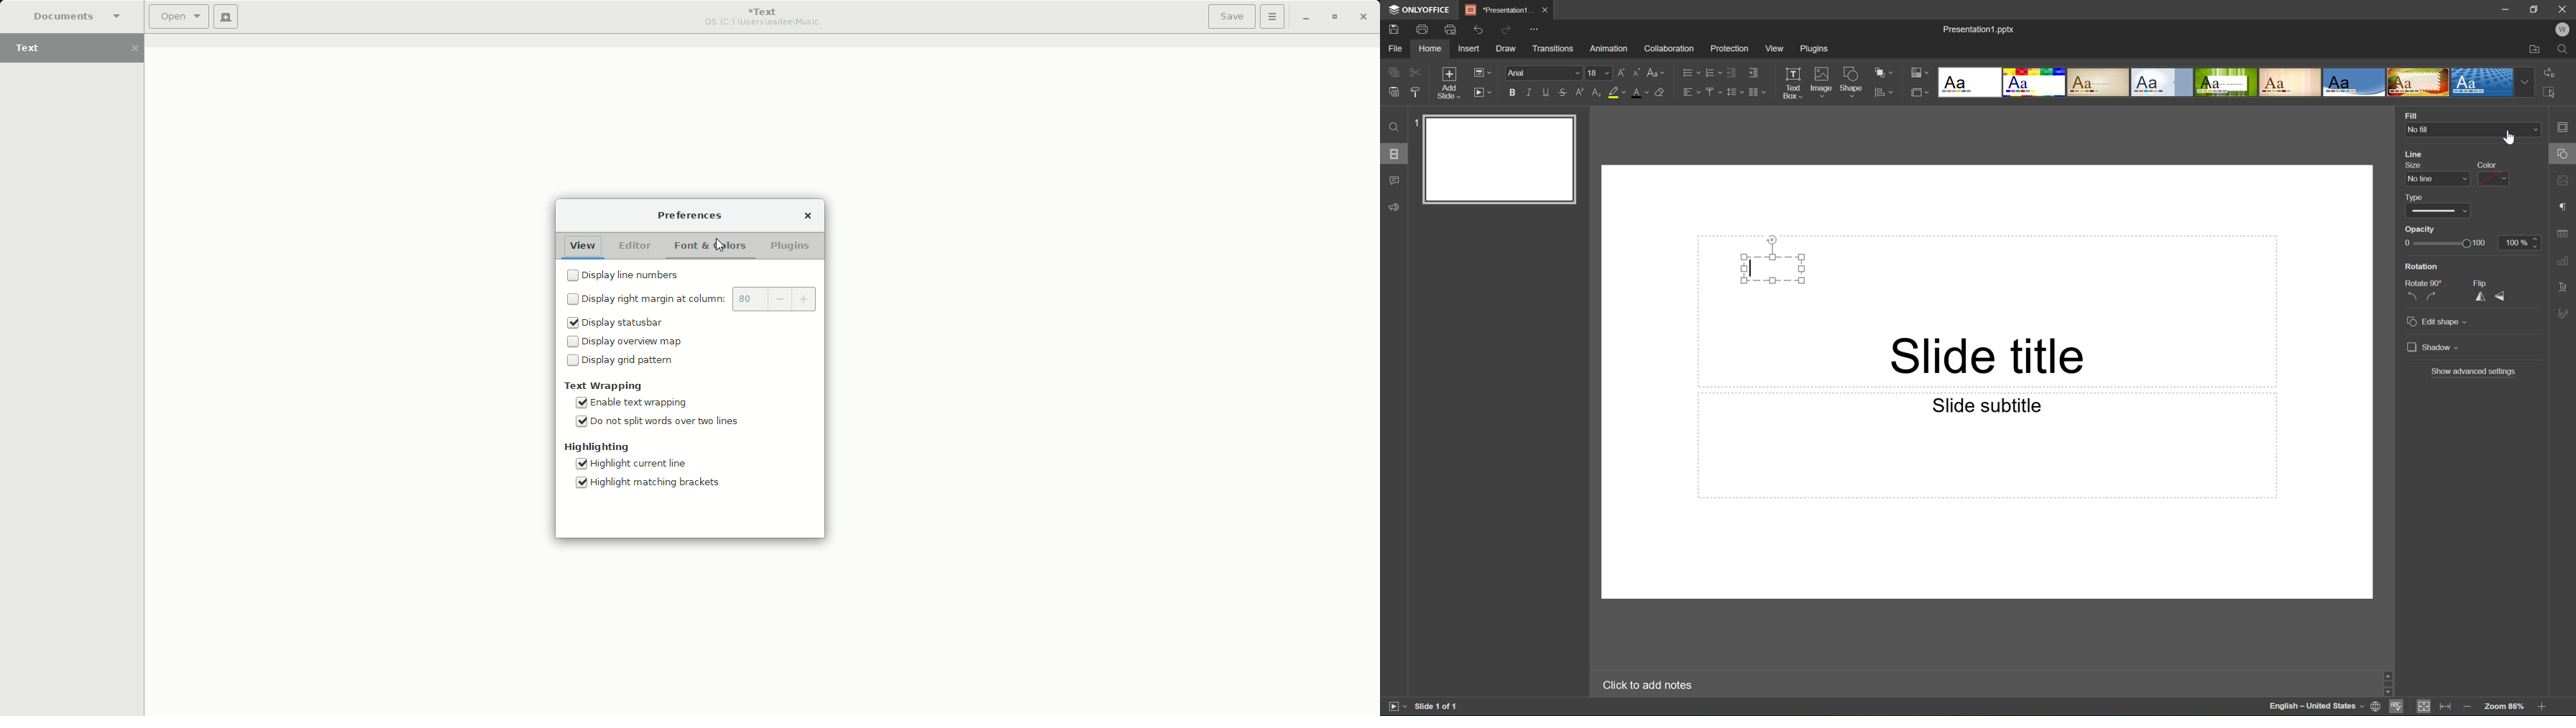 The height and width of the screenshot is (728, 2576). I want to click on Print preview, so click(1451, 29).